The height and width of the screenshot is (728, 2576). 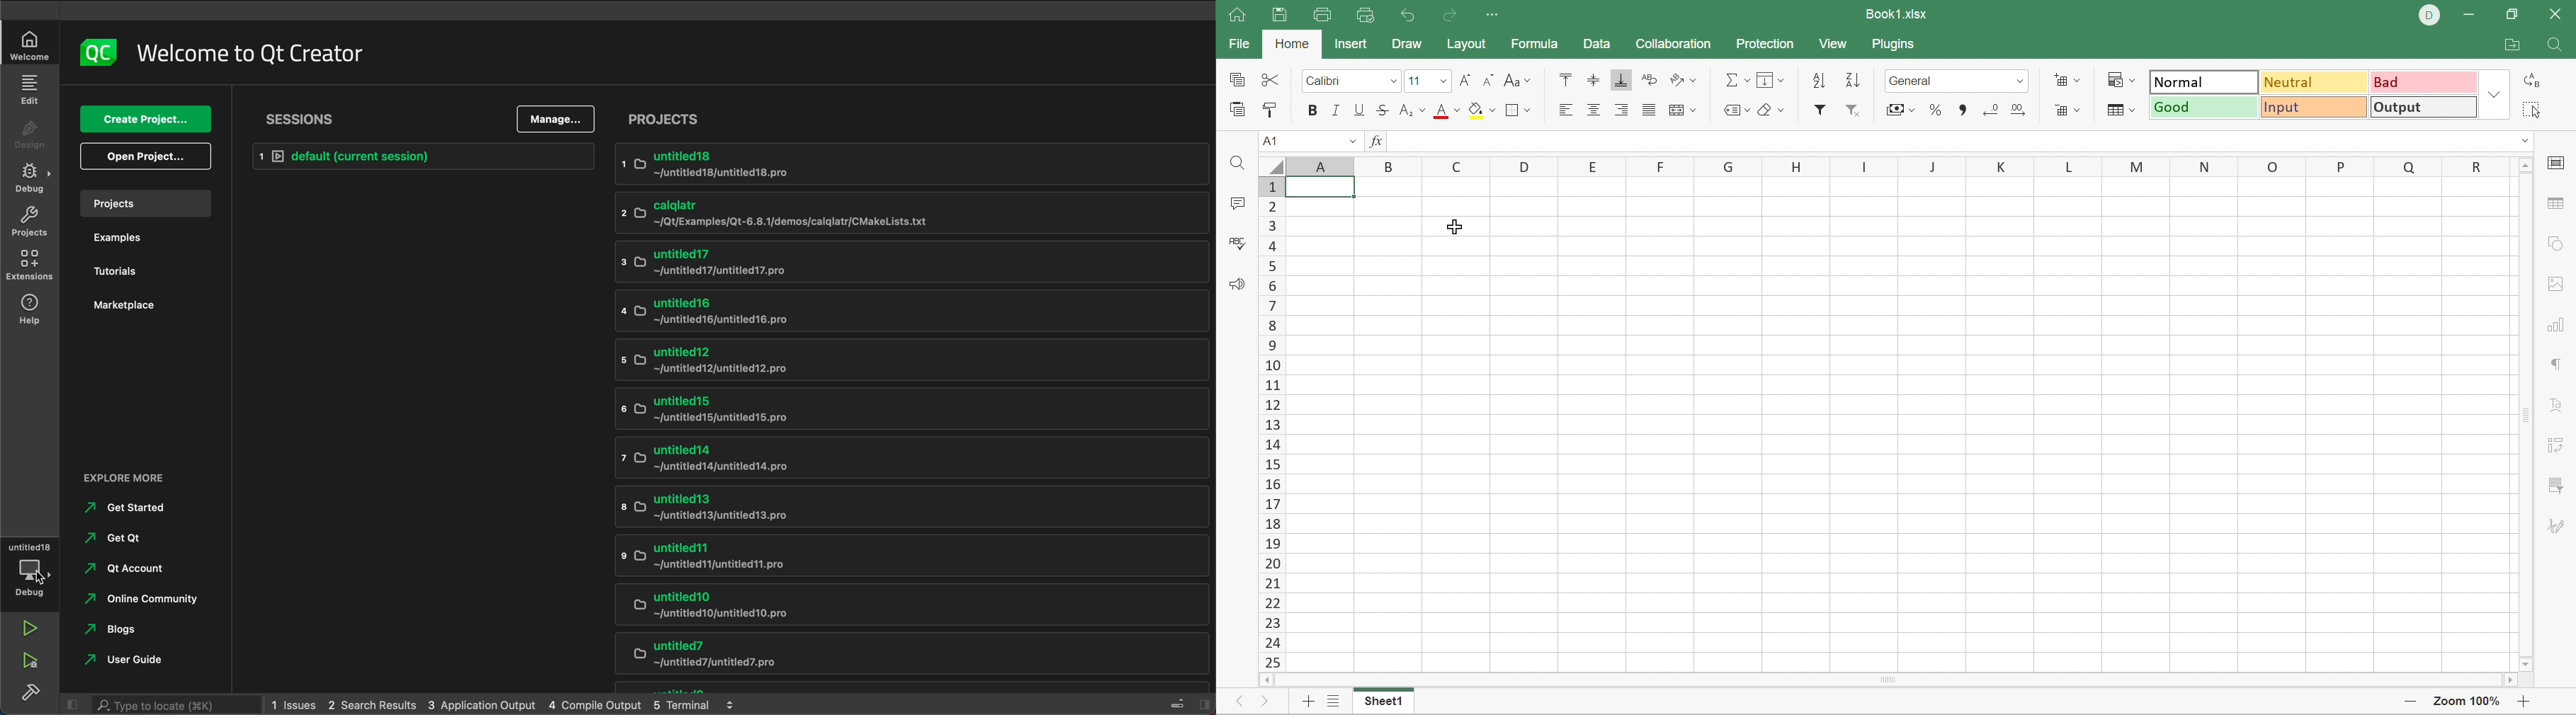 I want to click on Zoom 100%, so click(x=2469, y=699).